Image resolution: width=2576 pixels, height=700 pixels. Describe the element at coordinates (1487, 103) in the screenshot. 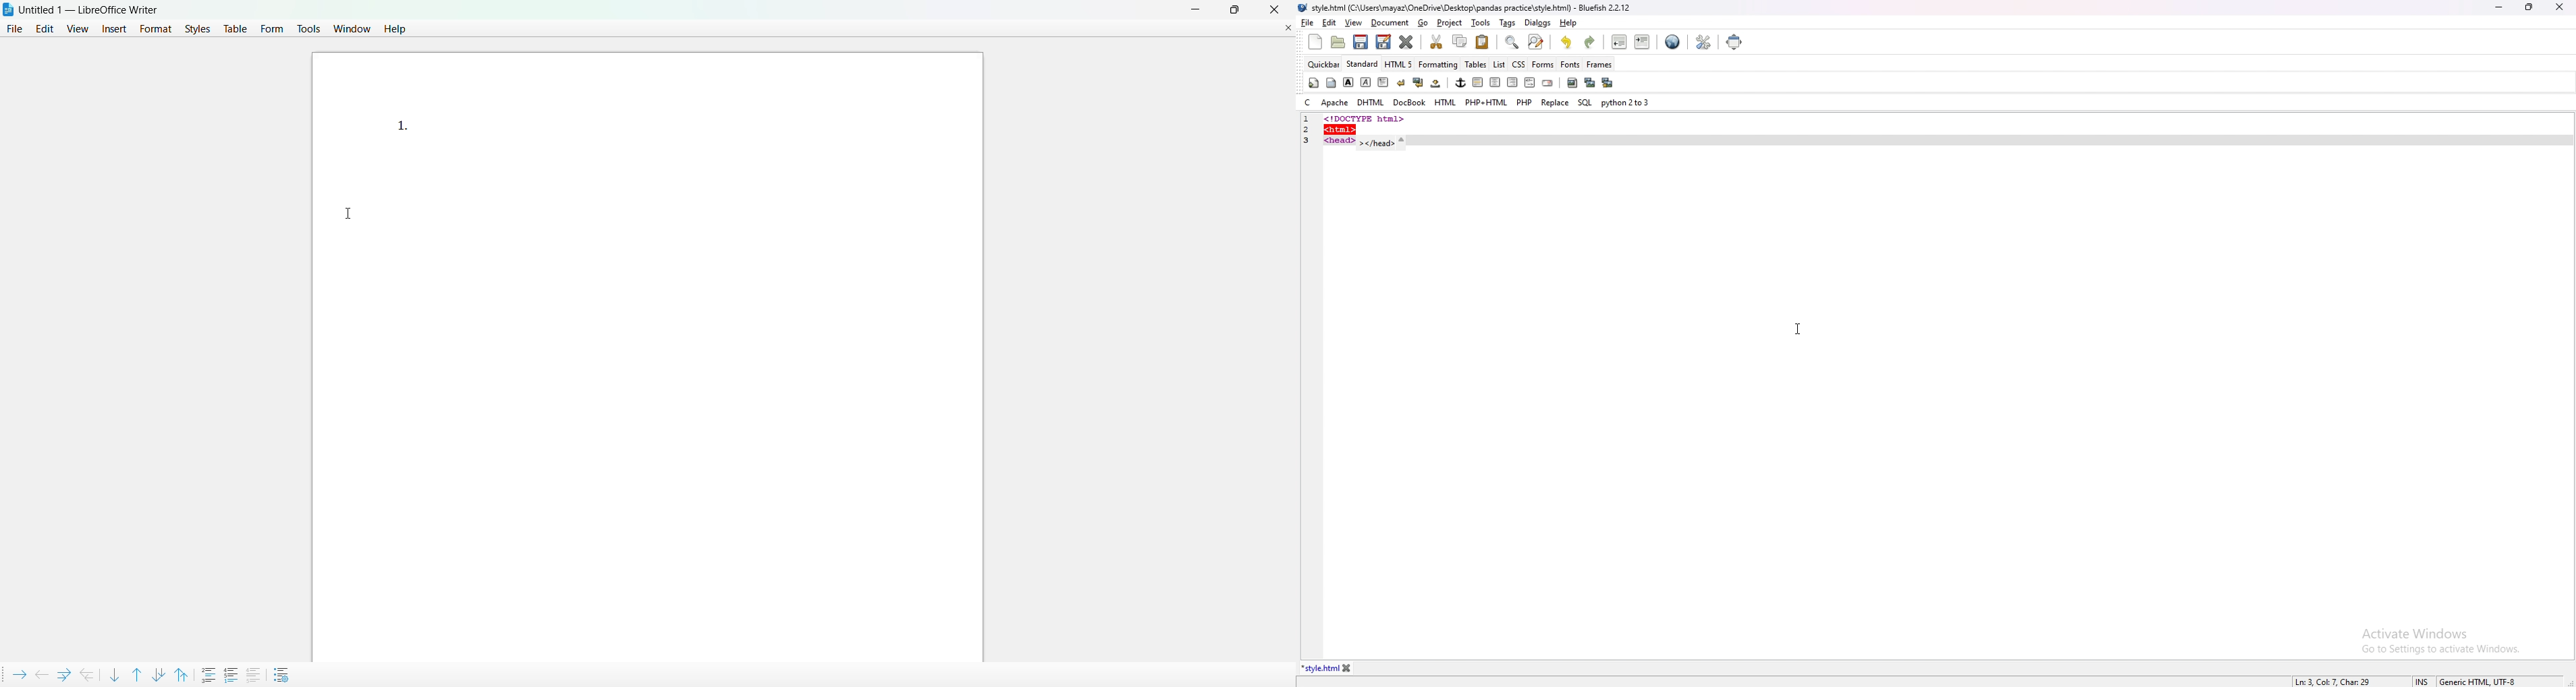

I see `php+html` at that location.